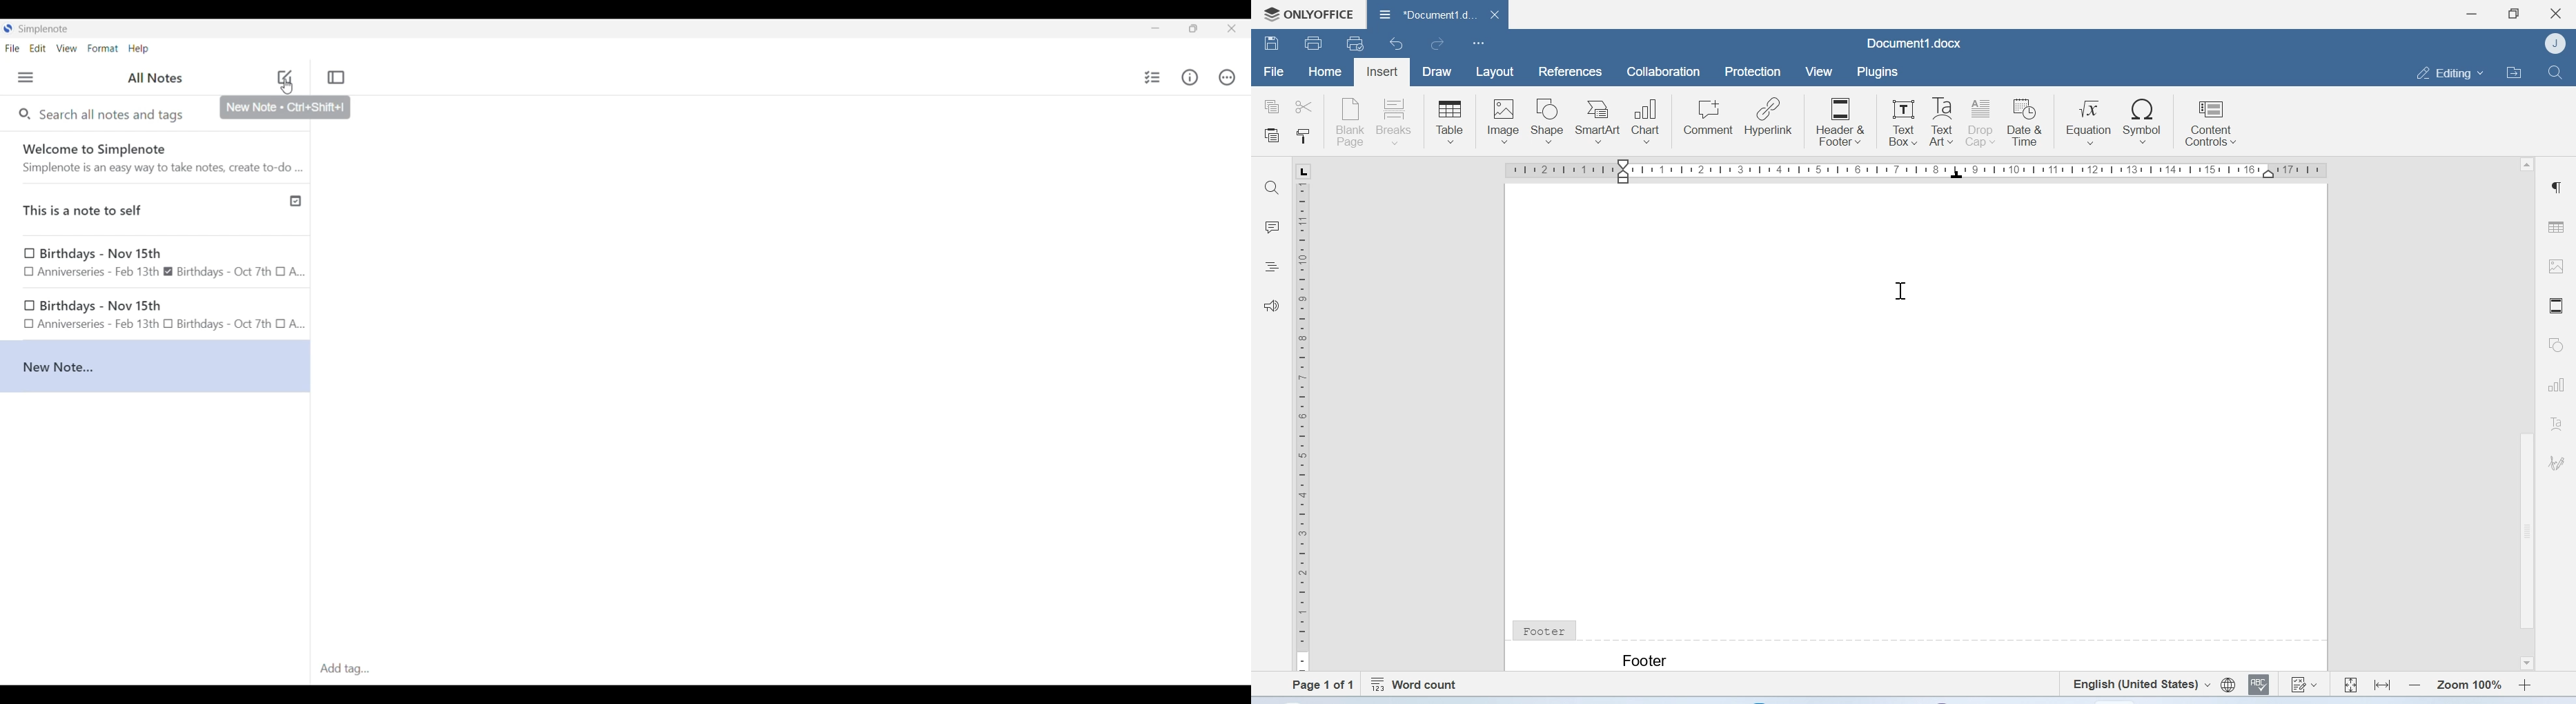 Image resolution: width=2576 pixels, height=728 pixels. Describe the element at coordinates (1437, 46) in the screenshot. I see `redo` at that location.